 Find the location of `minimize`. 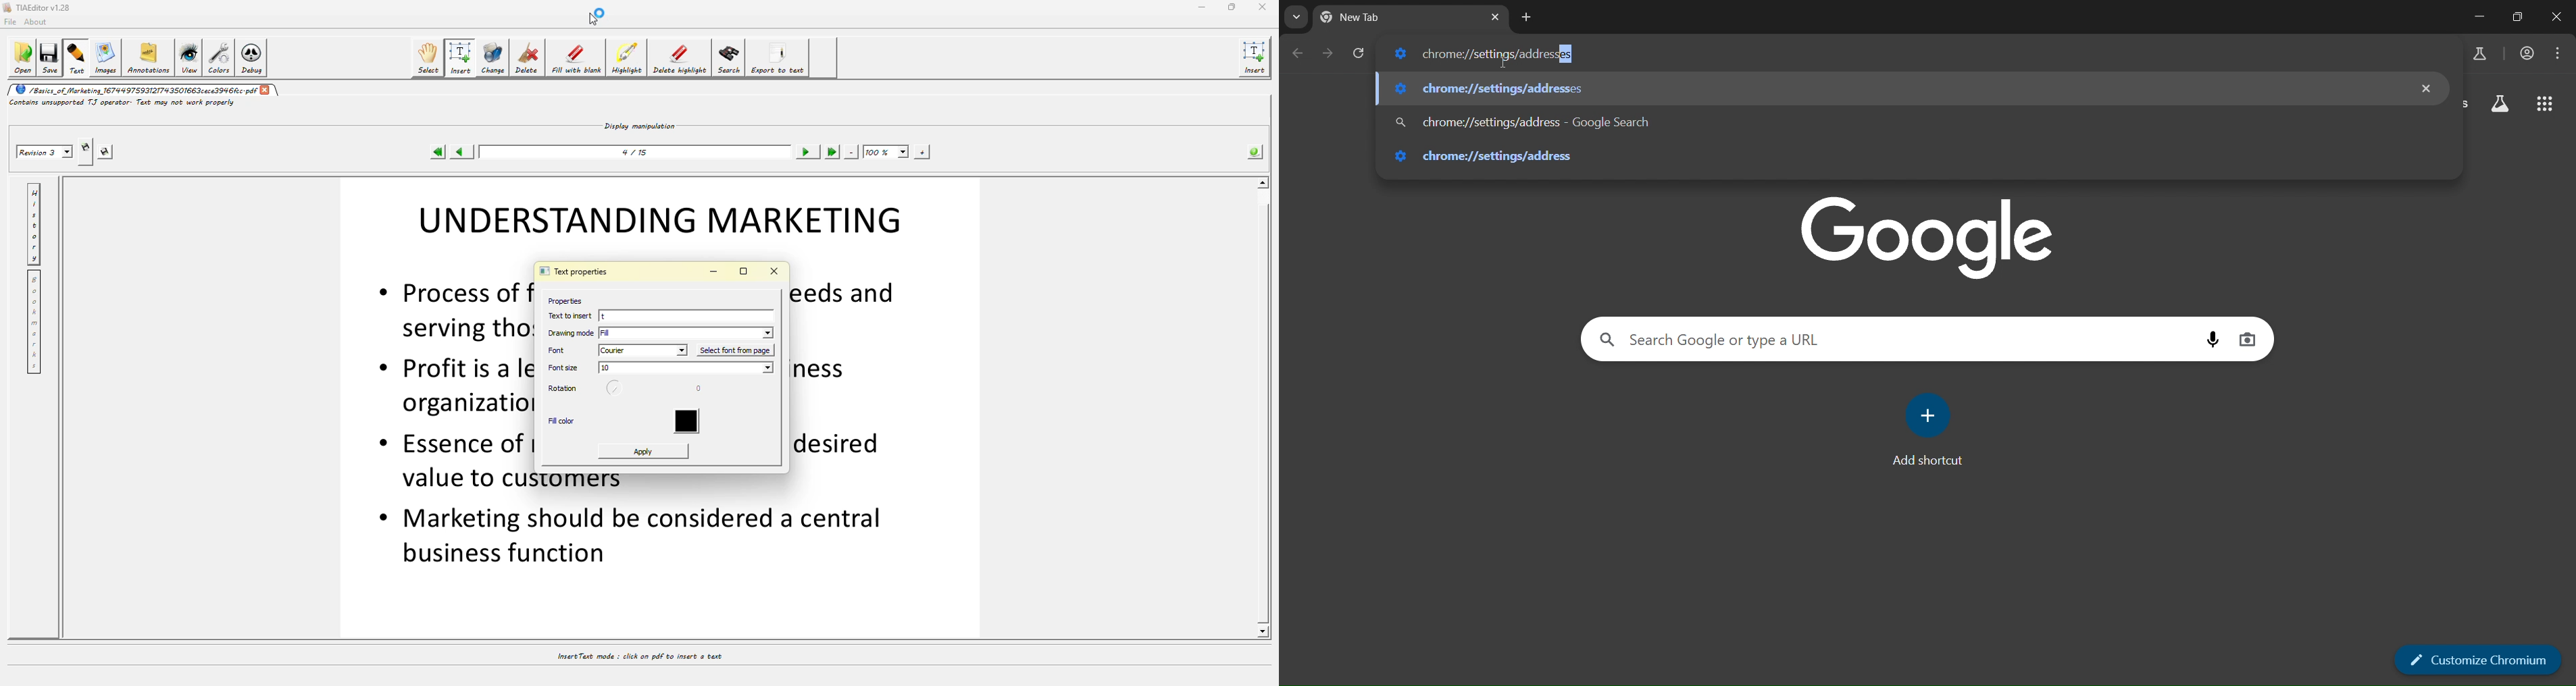

minimize is located at coordinates (2476, 17).